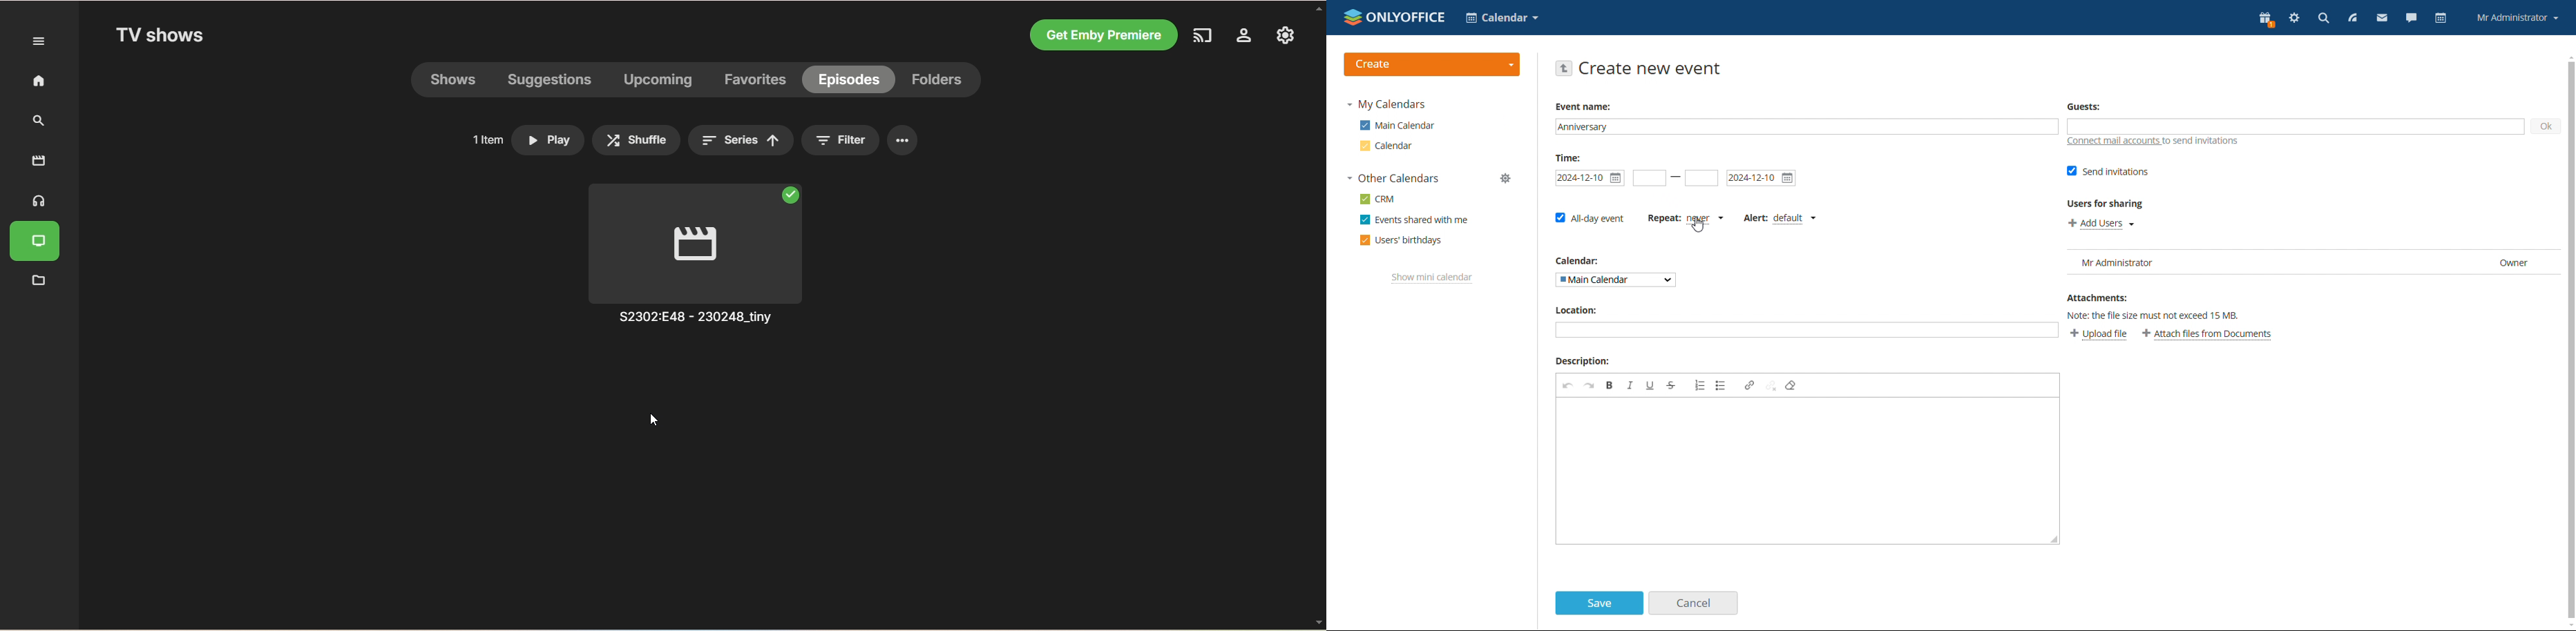  I want to click on start time, so click(1591, 178).